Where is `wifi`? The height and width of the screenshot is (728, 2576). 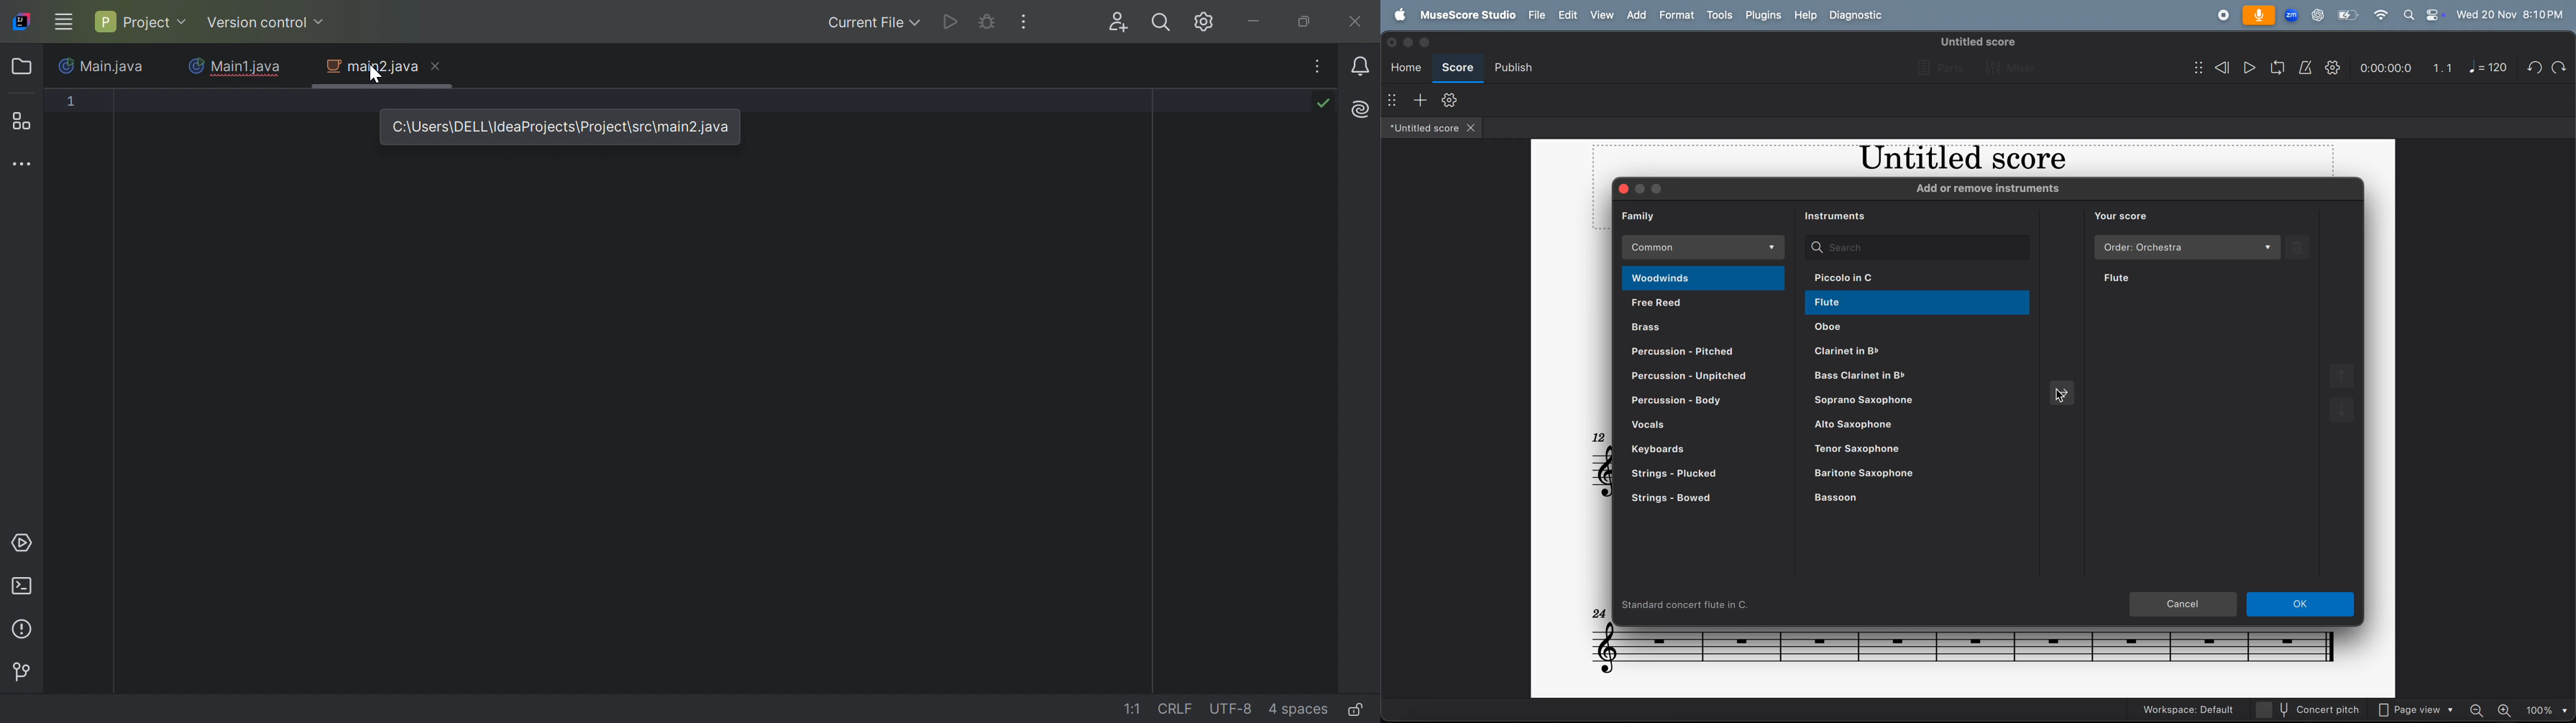
wifi is located at coordinates (2380, 15).